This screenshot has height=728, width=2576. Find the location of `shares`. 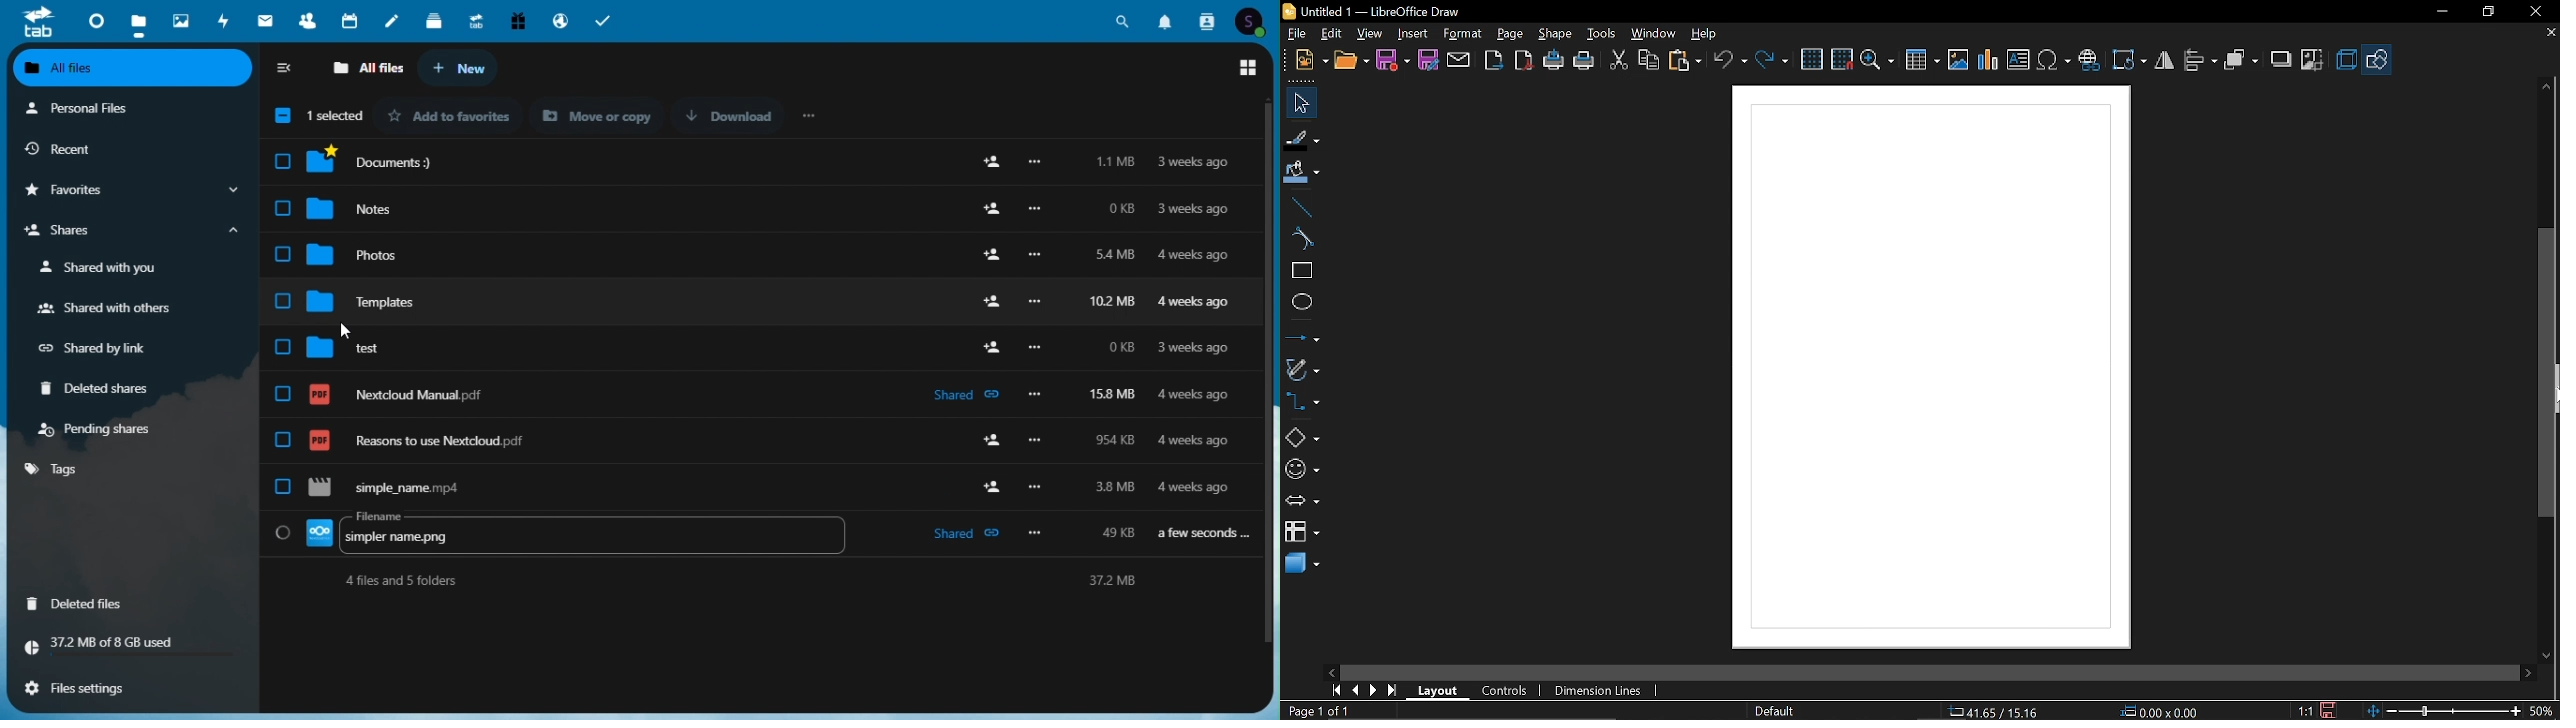

shares is located at coordinates (129, 233).